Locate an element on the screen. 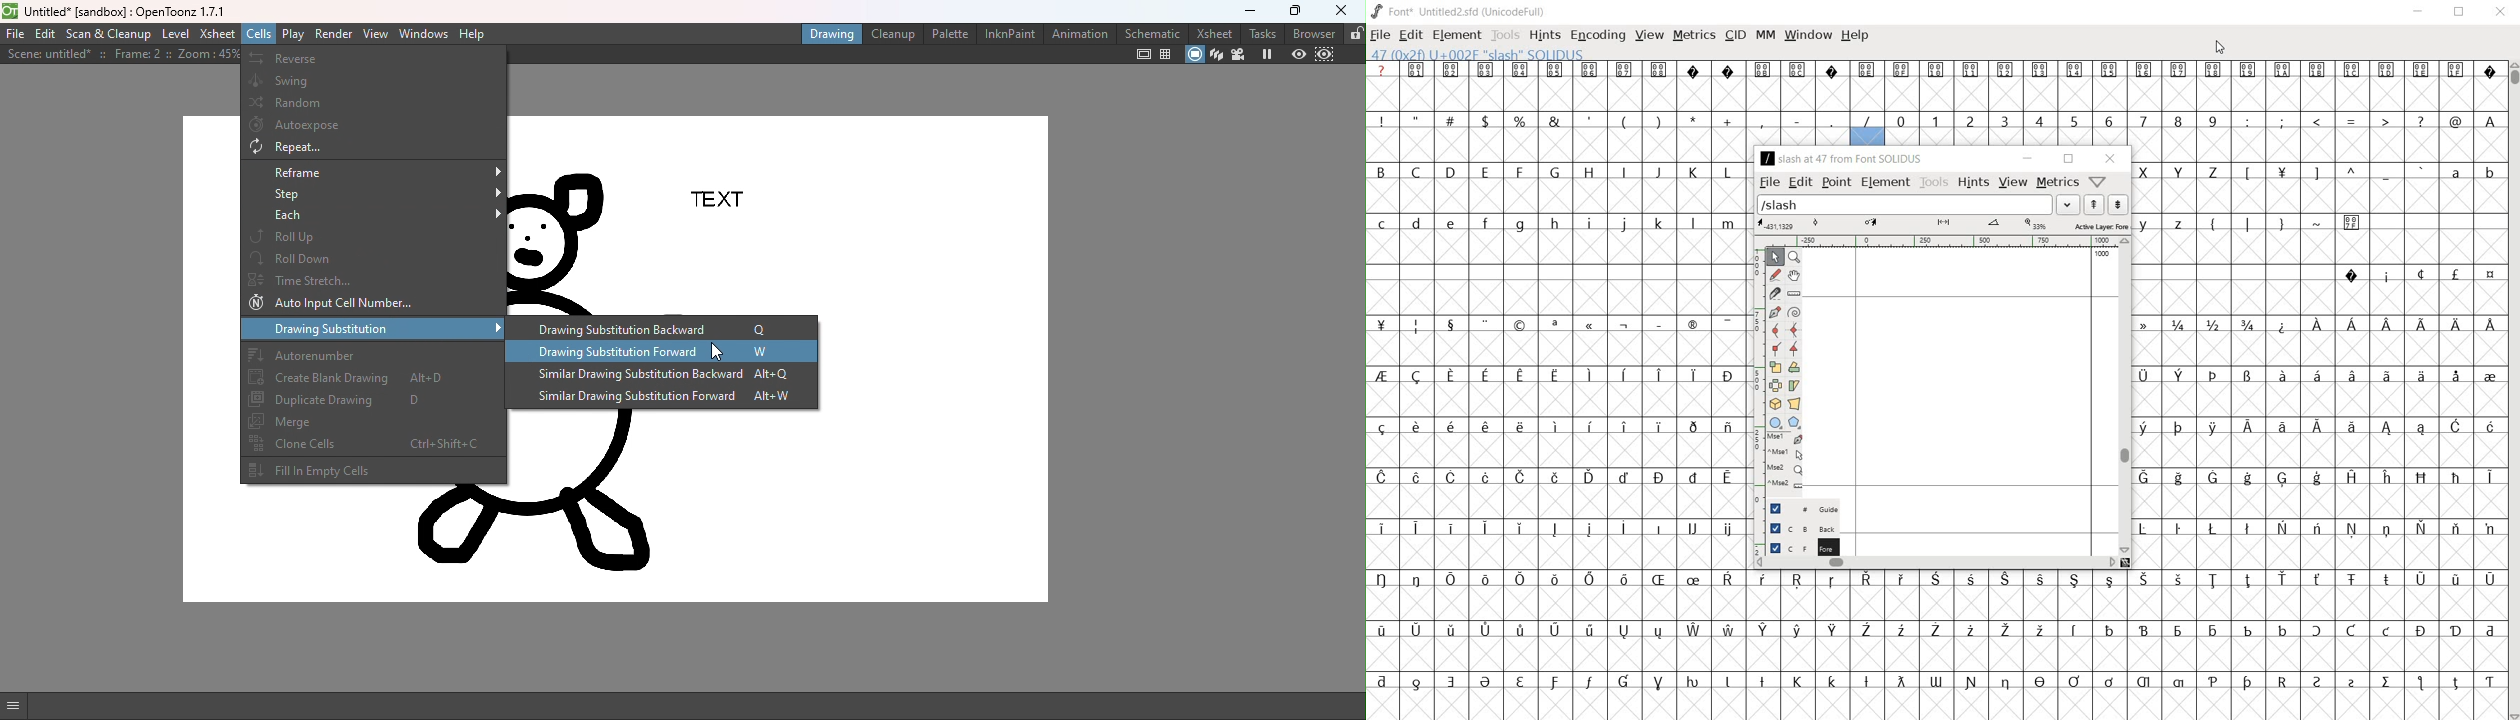  empty cells is located at coordinates (1560, 400).